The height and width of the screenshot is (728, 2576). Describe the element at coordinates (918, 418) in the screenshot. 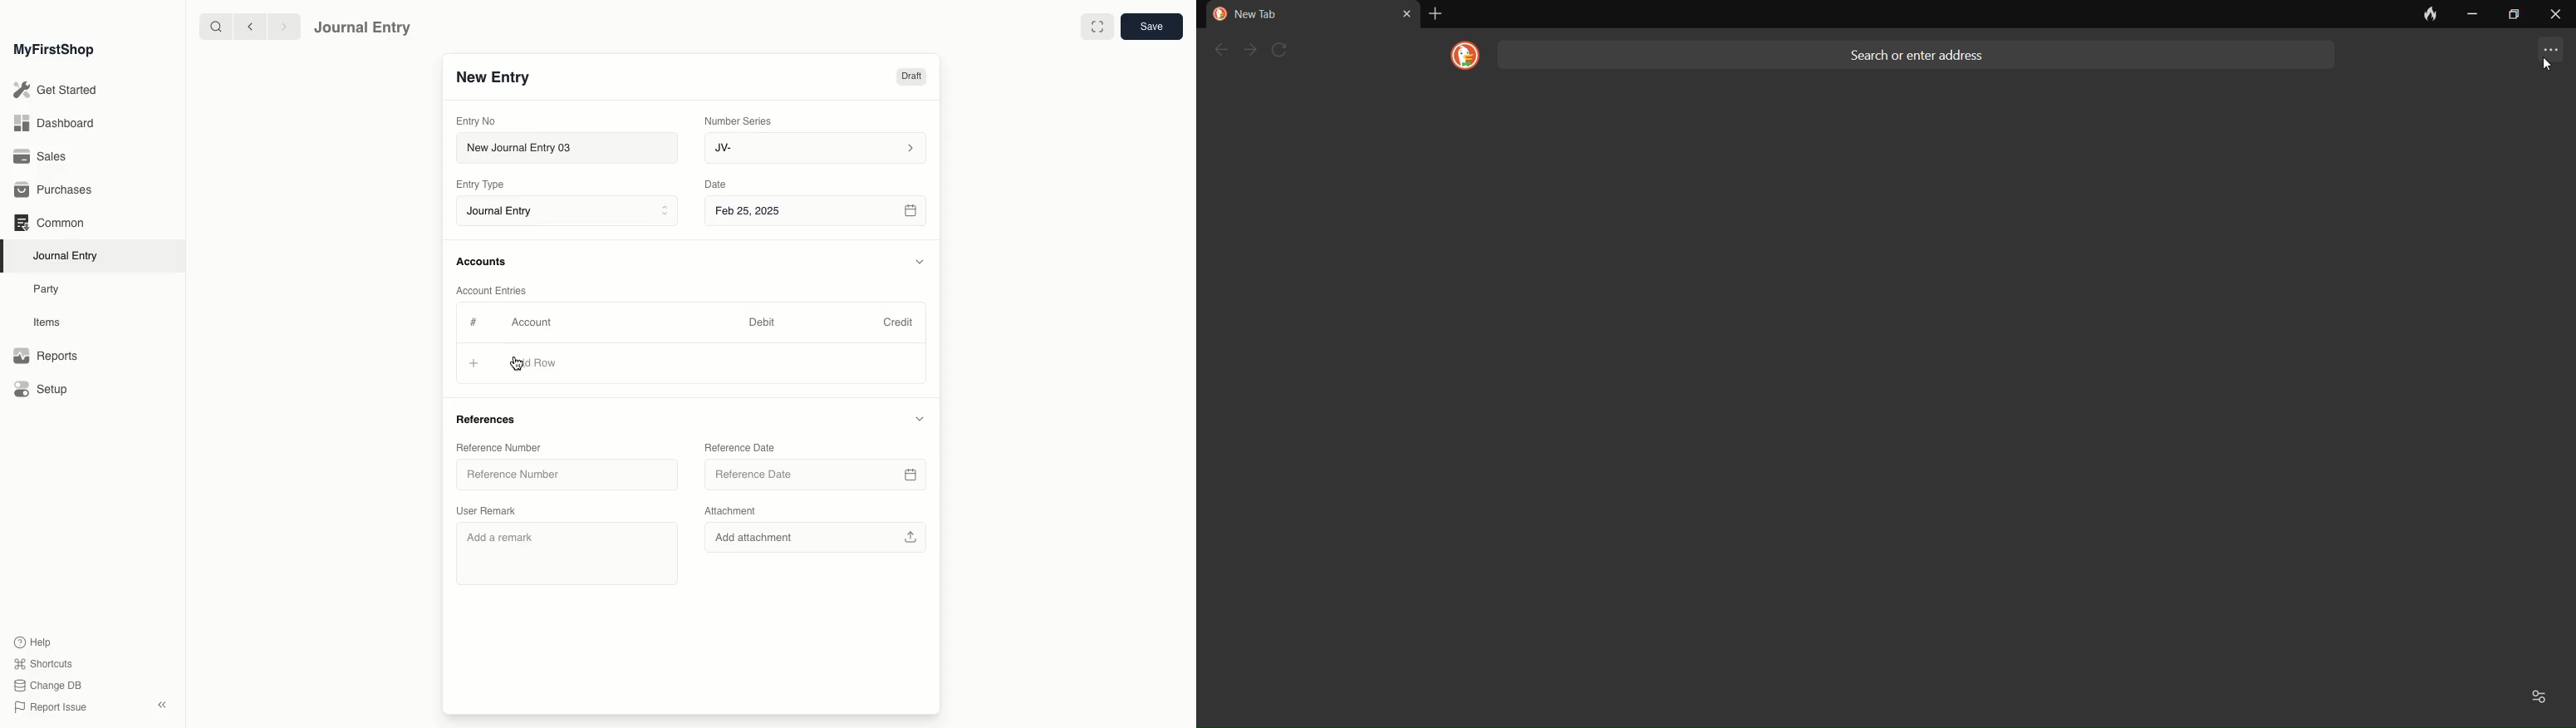

I see `Hide` at that location.